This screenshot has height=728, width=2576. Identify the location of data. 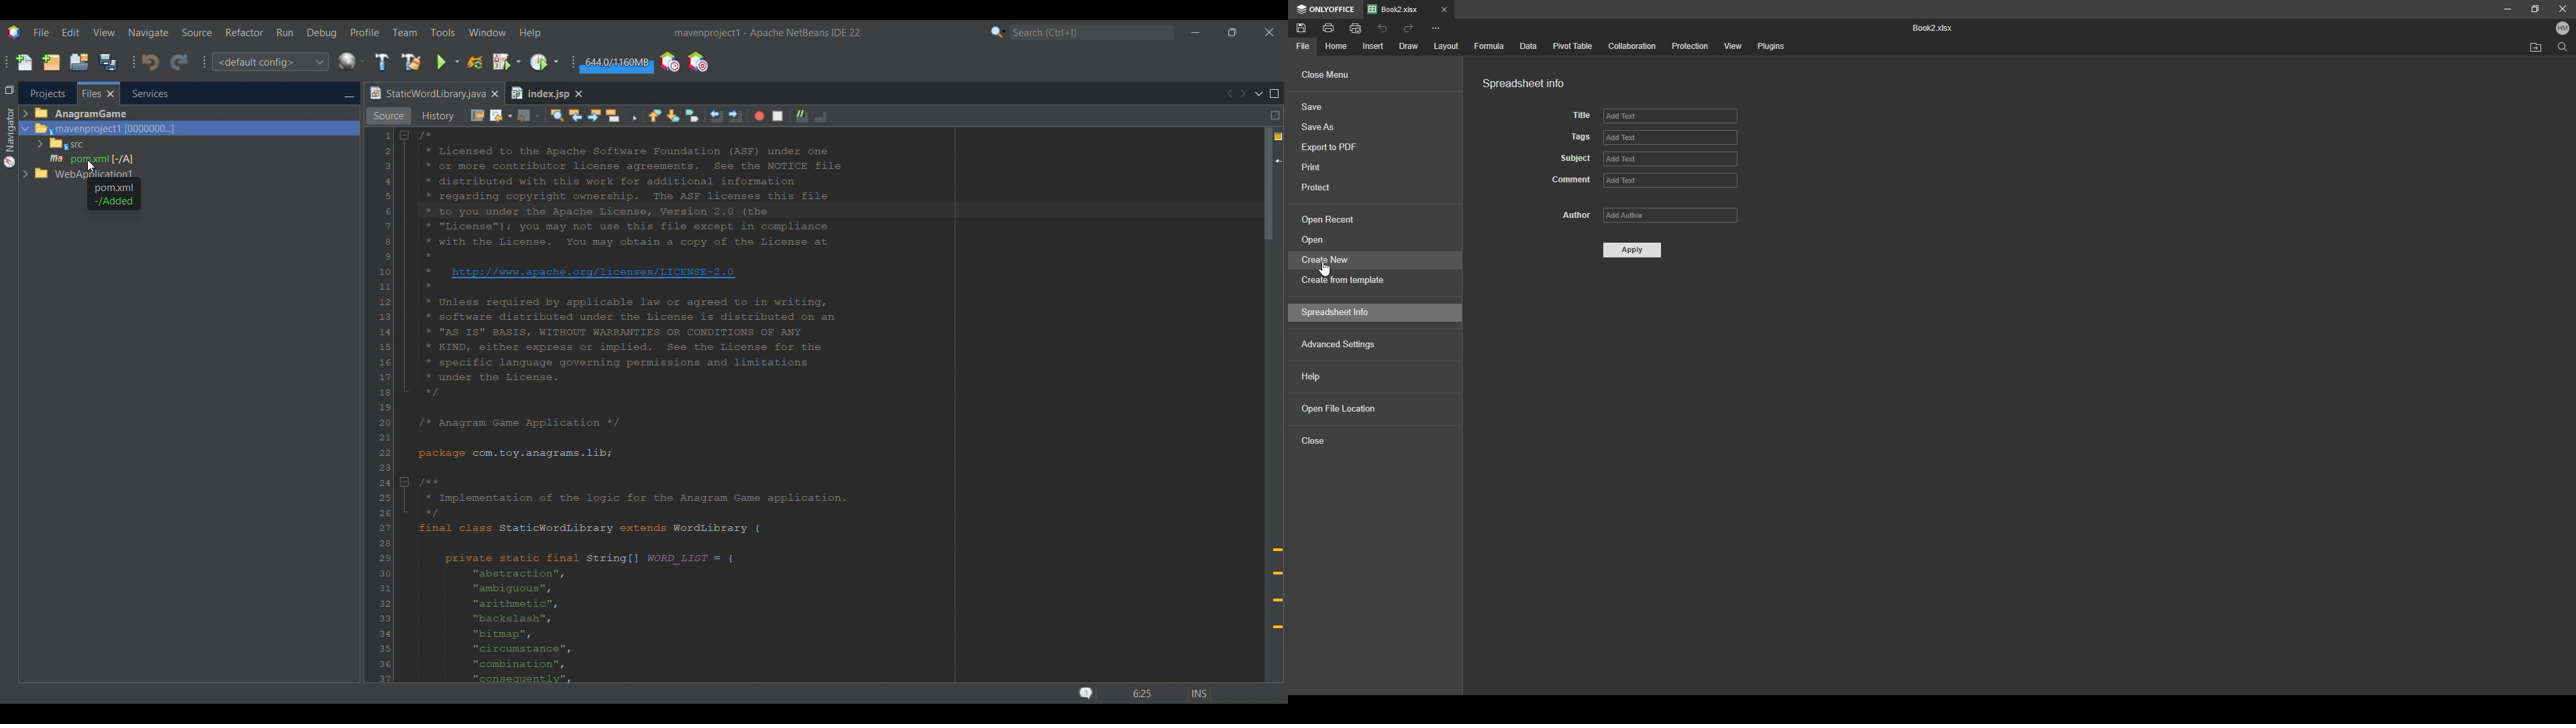
(1529, 46).